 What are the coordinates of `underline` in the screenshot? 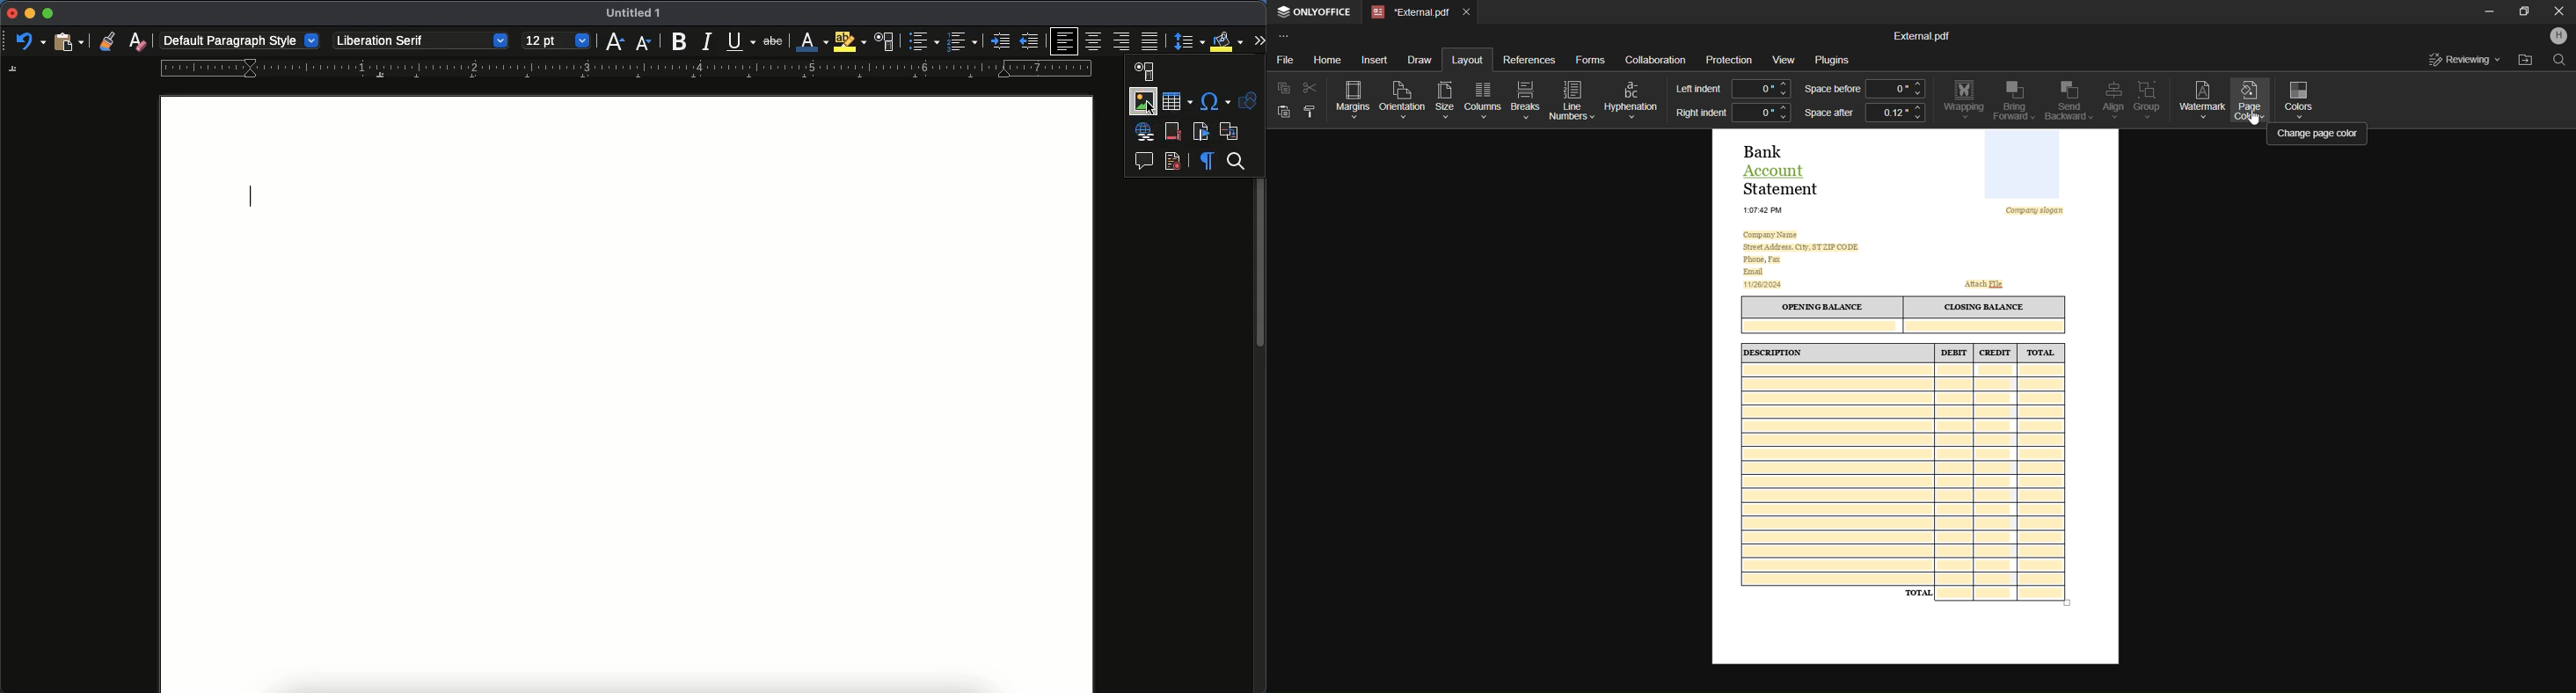 It's located at (741, 43).